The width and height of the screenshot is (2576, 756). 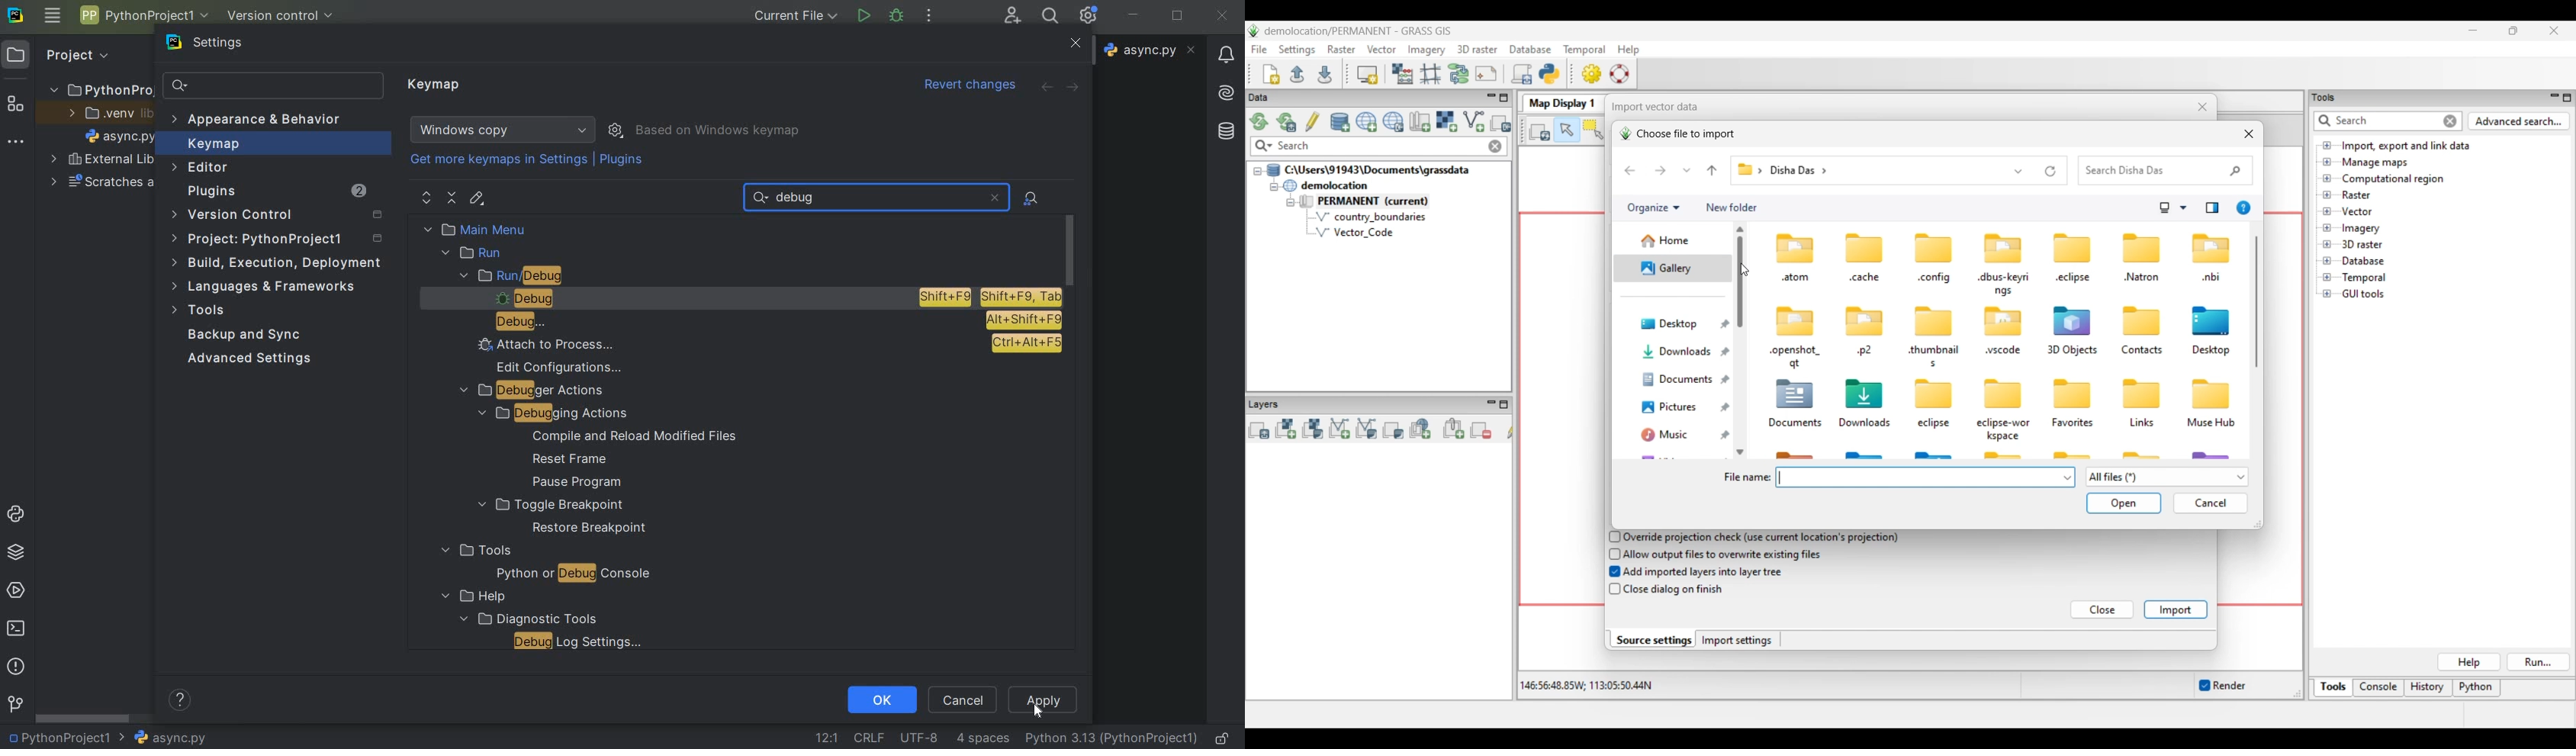 I want to click on file name, so click(x=121, y=139).